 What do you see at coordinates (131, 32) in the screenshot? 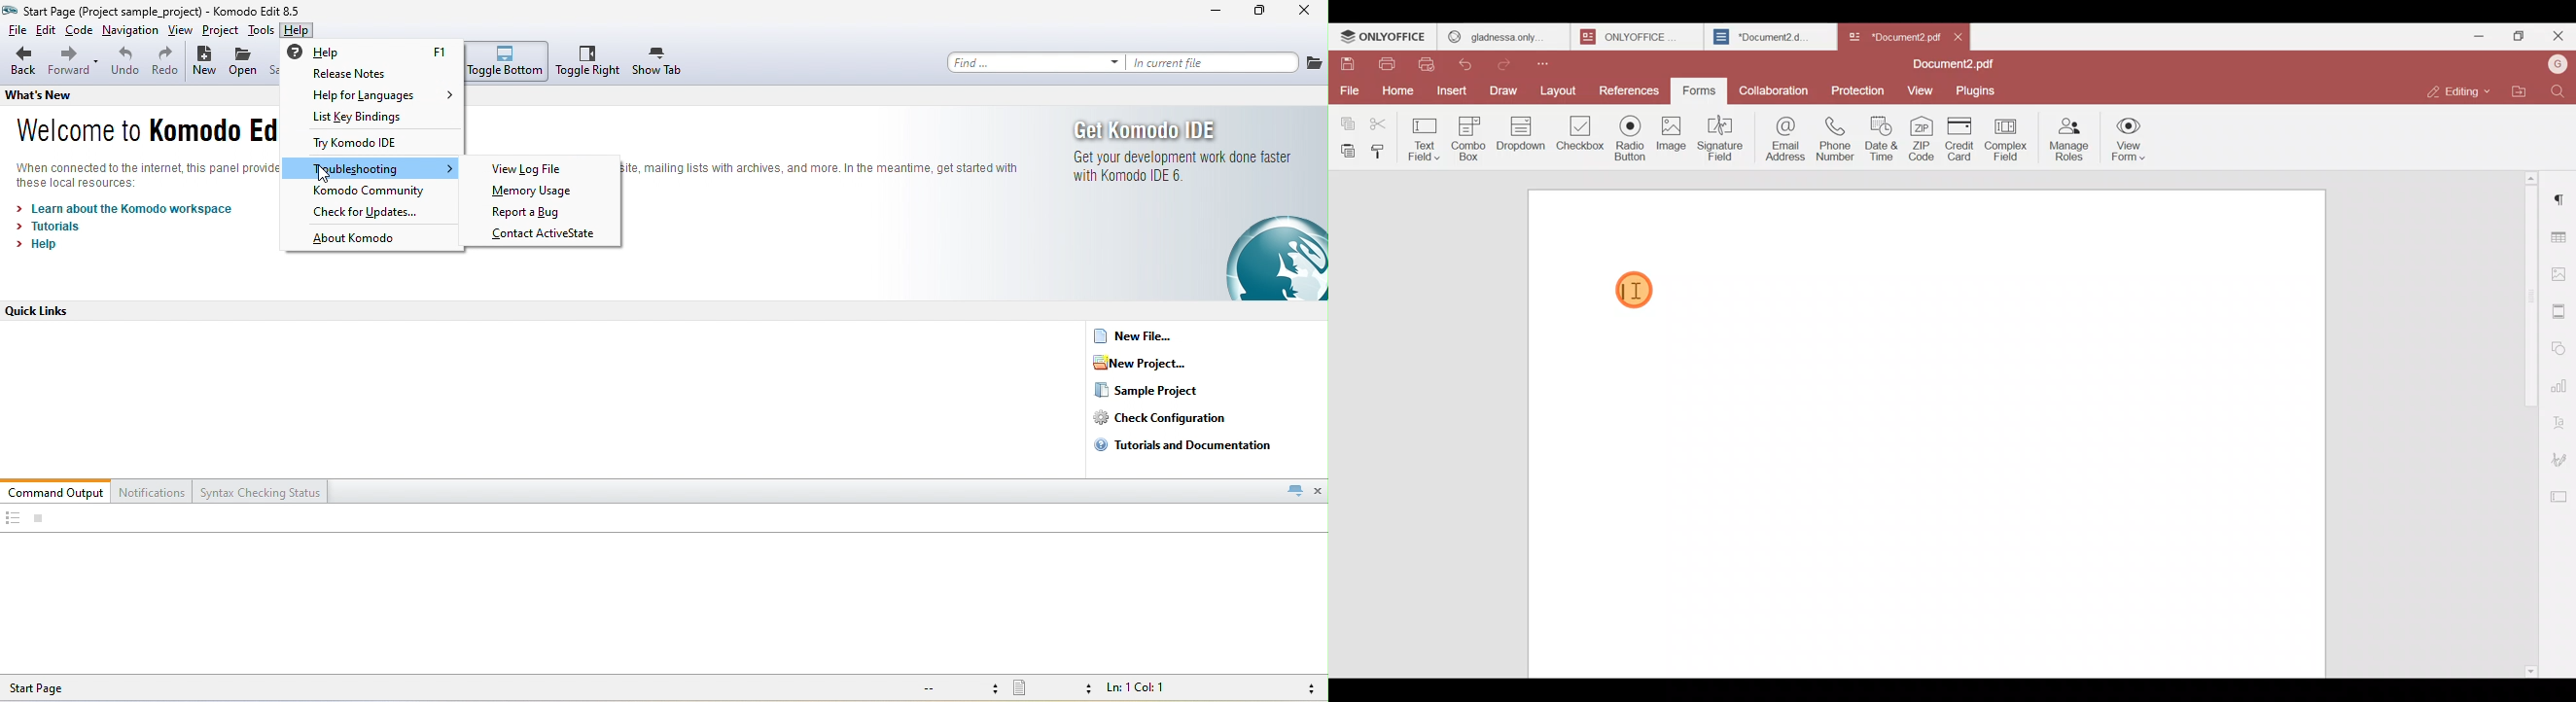
I see `navigation` at bounding box center [131, 32].